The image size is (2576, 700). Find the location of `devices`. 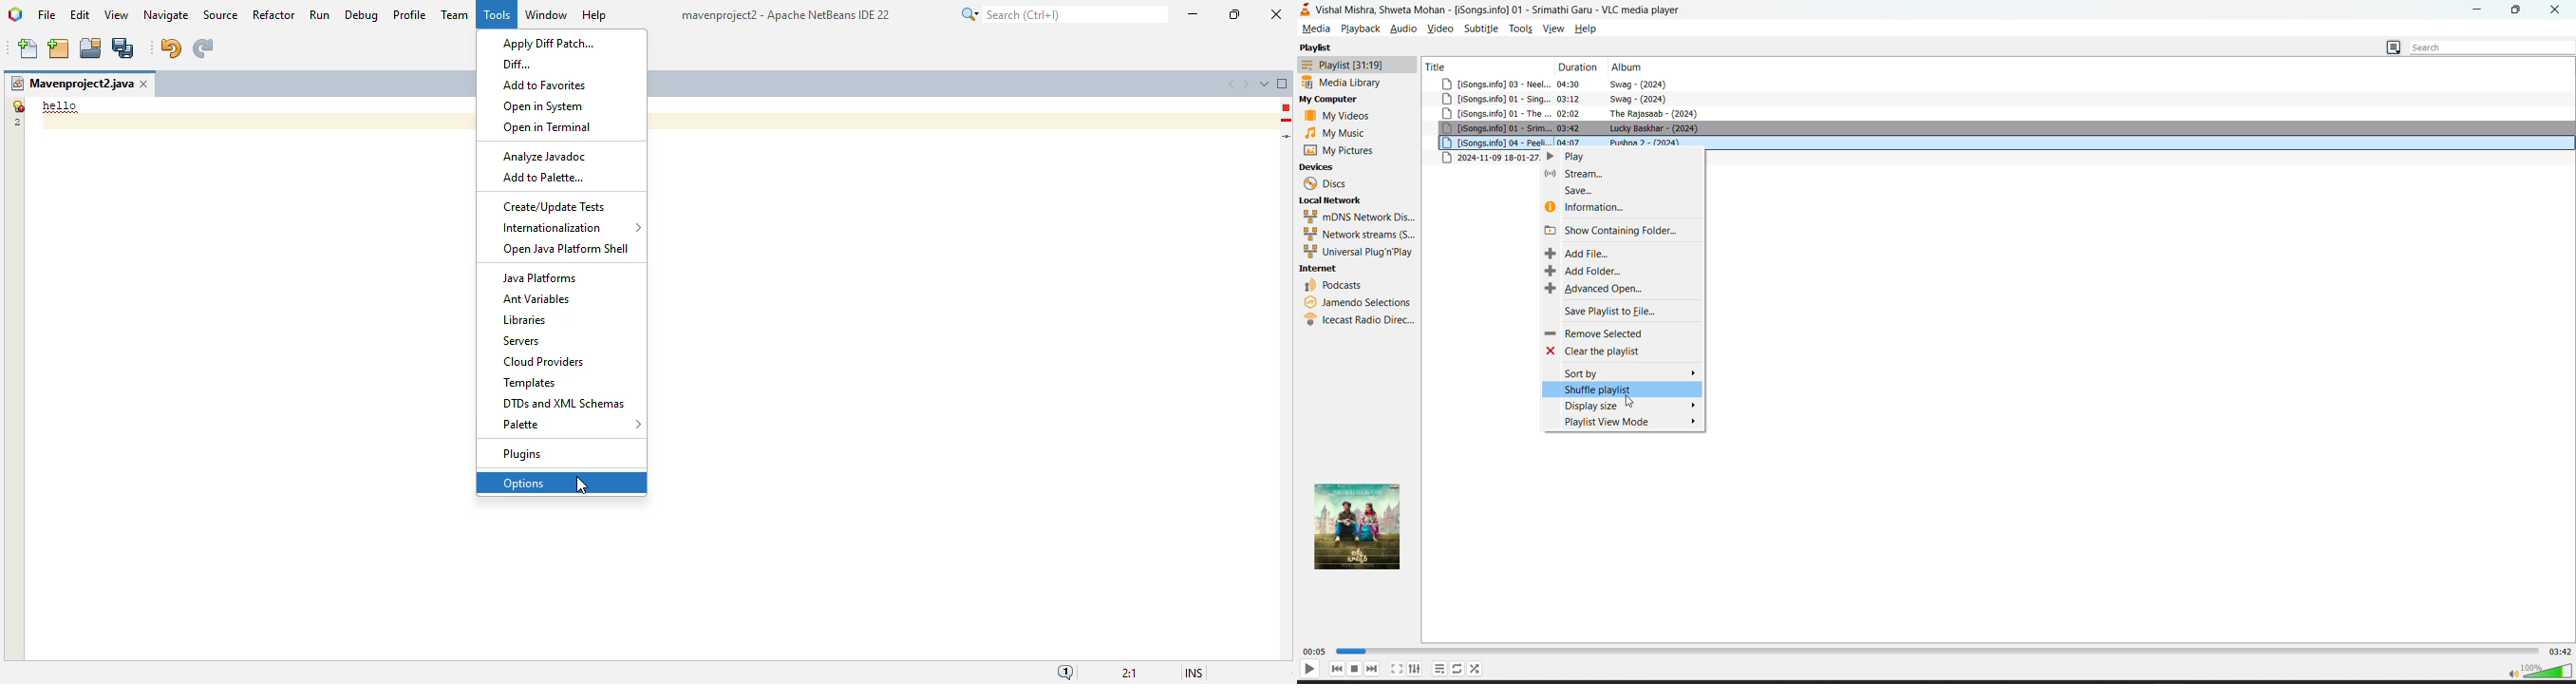

devices is located at coordinates (1317, 166).